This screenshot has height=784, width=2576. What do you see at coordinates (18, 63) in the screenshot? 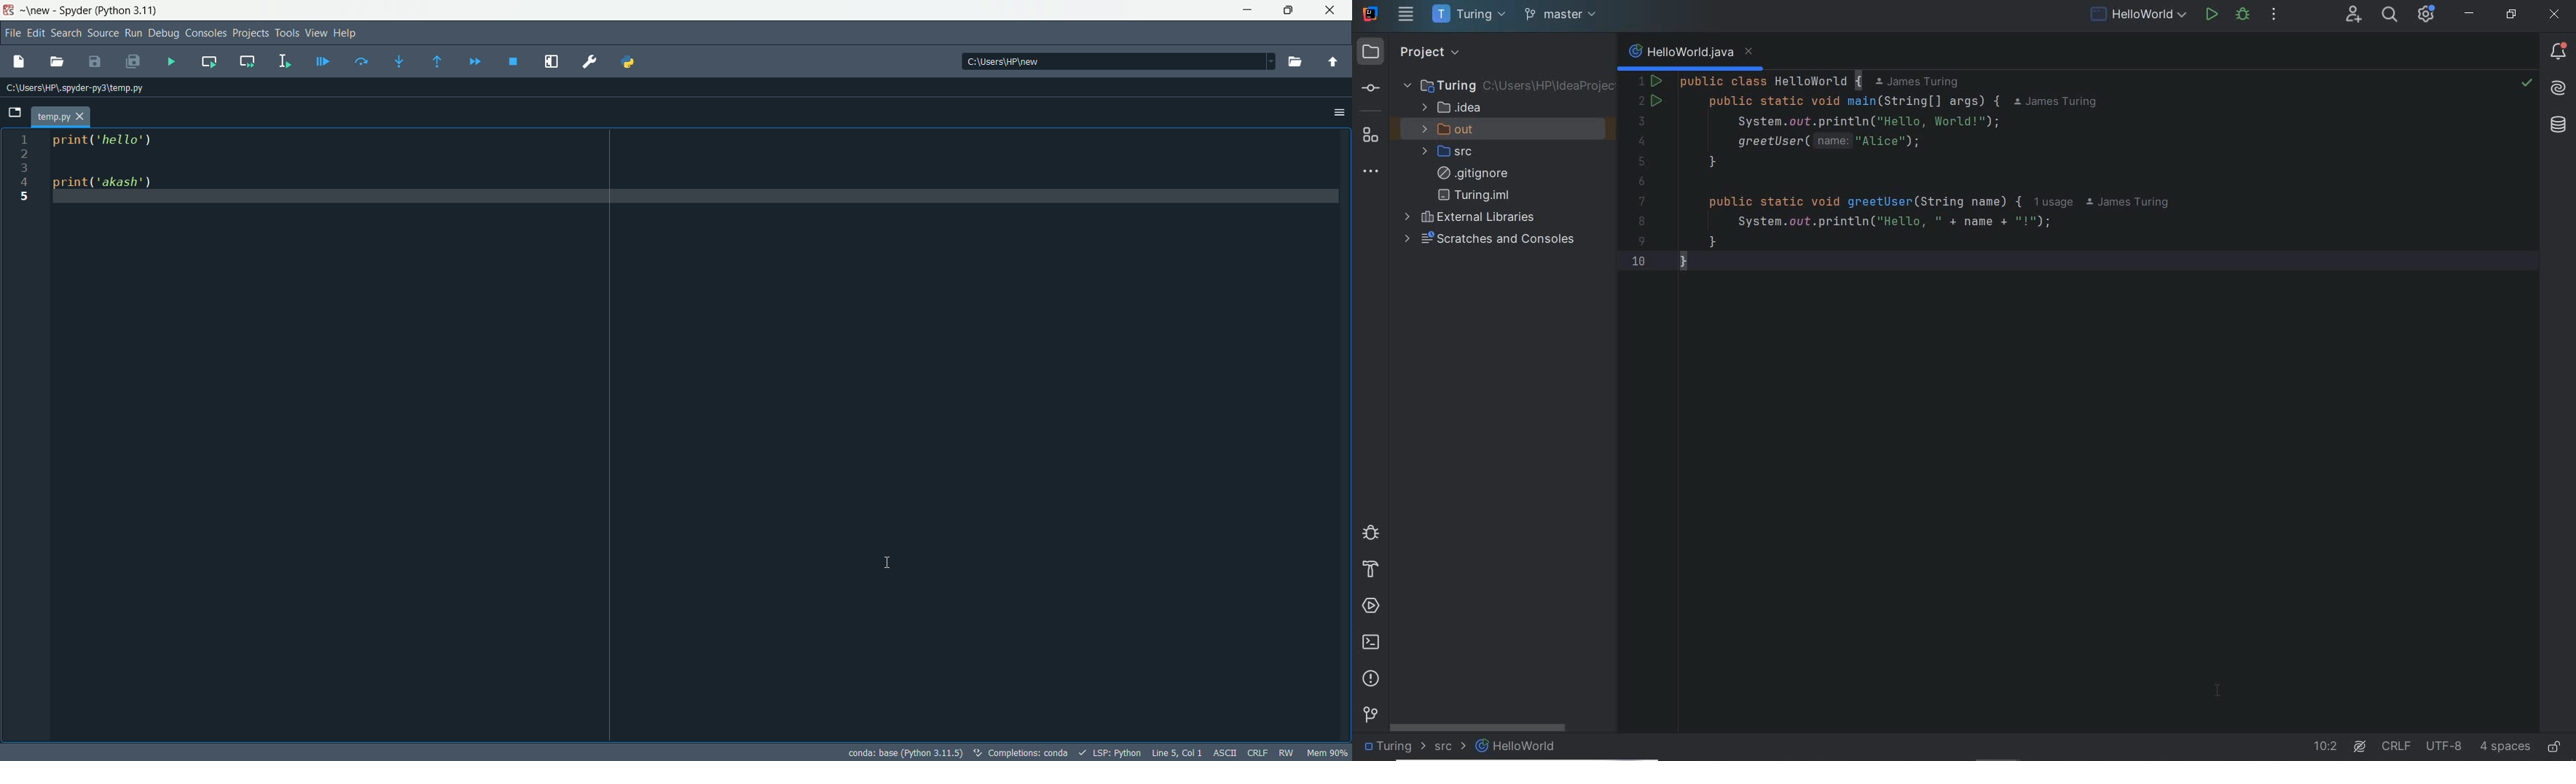
I see `new file` at bounding box center [18, 63].